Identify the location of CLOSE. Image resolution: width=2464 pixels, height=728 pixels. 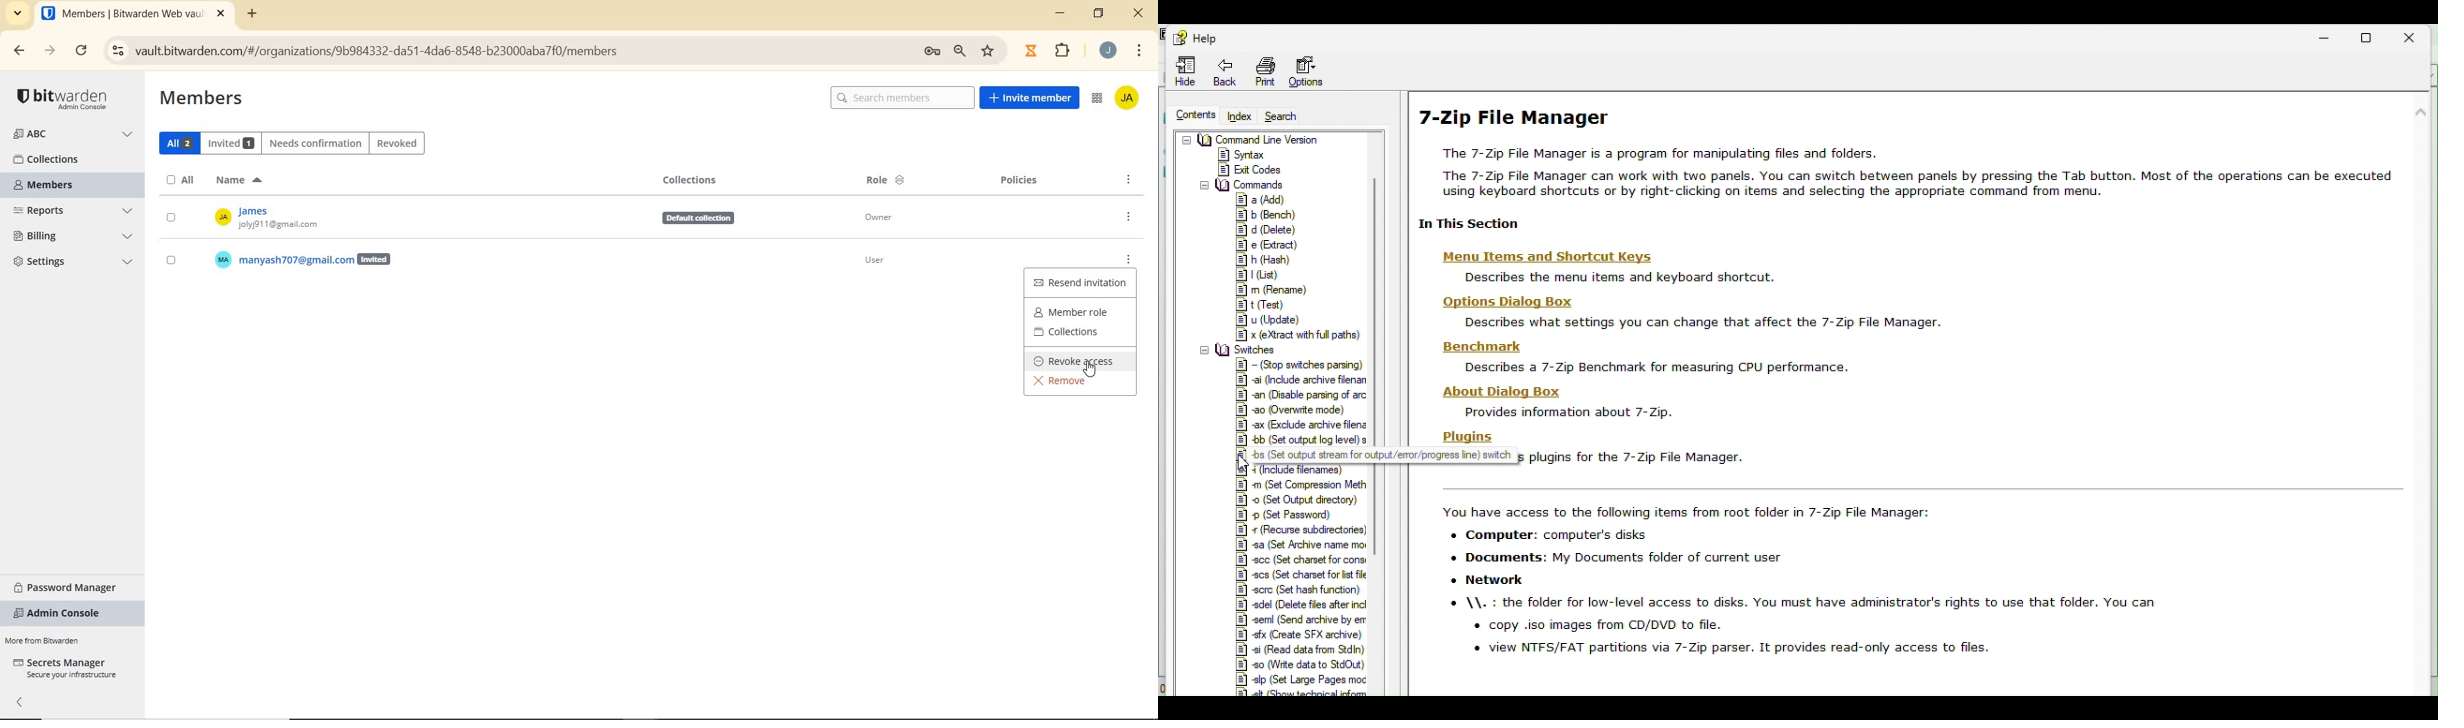
(1139, 13).